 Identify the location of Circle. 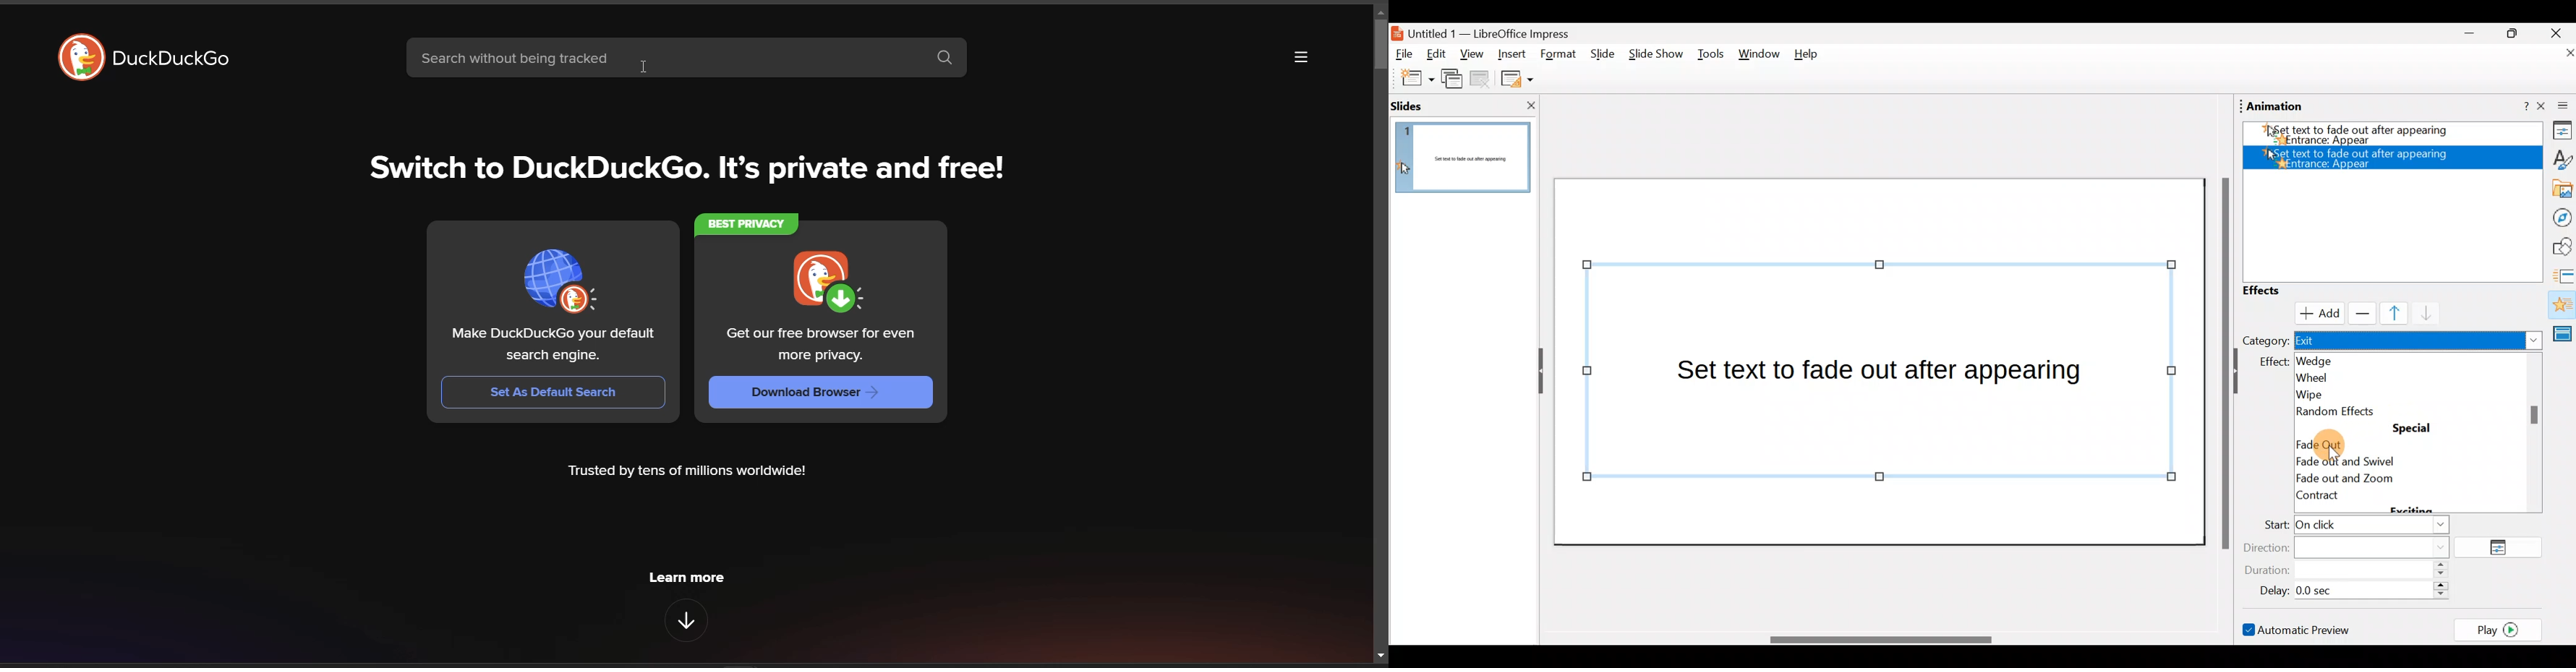
(2343, 463).